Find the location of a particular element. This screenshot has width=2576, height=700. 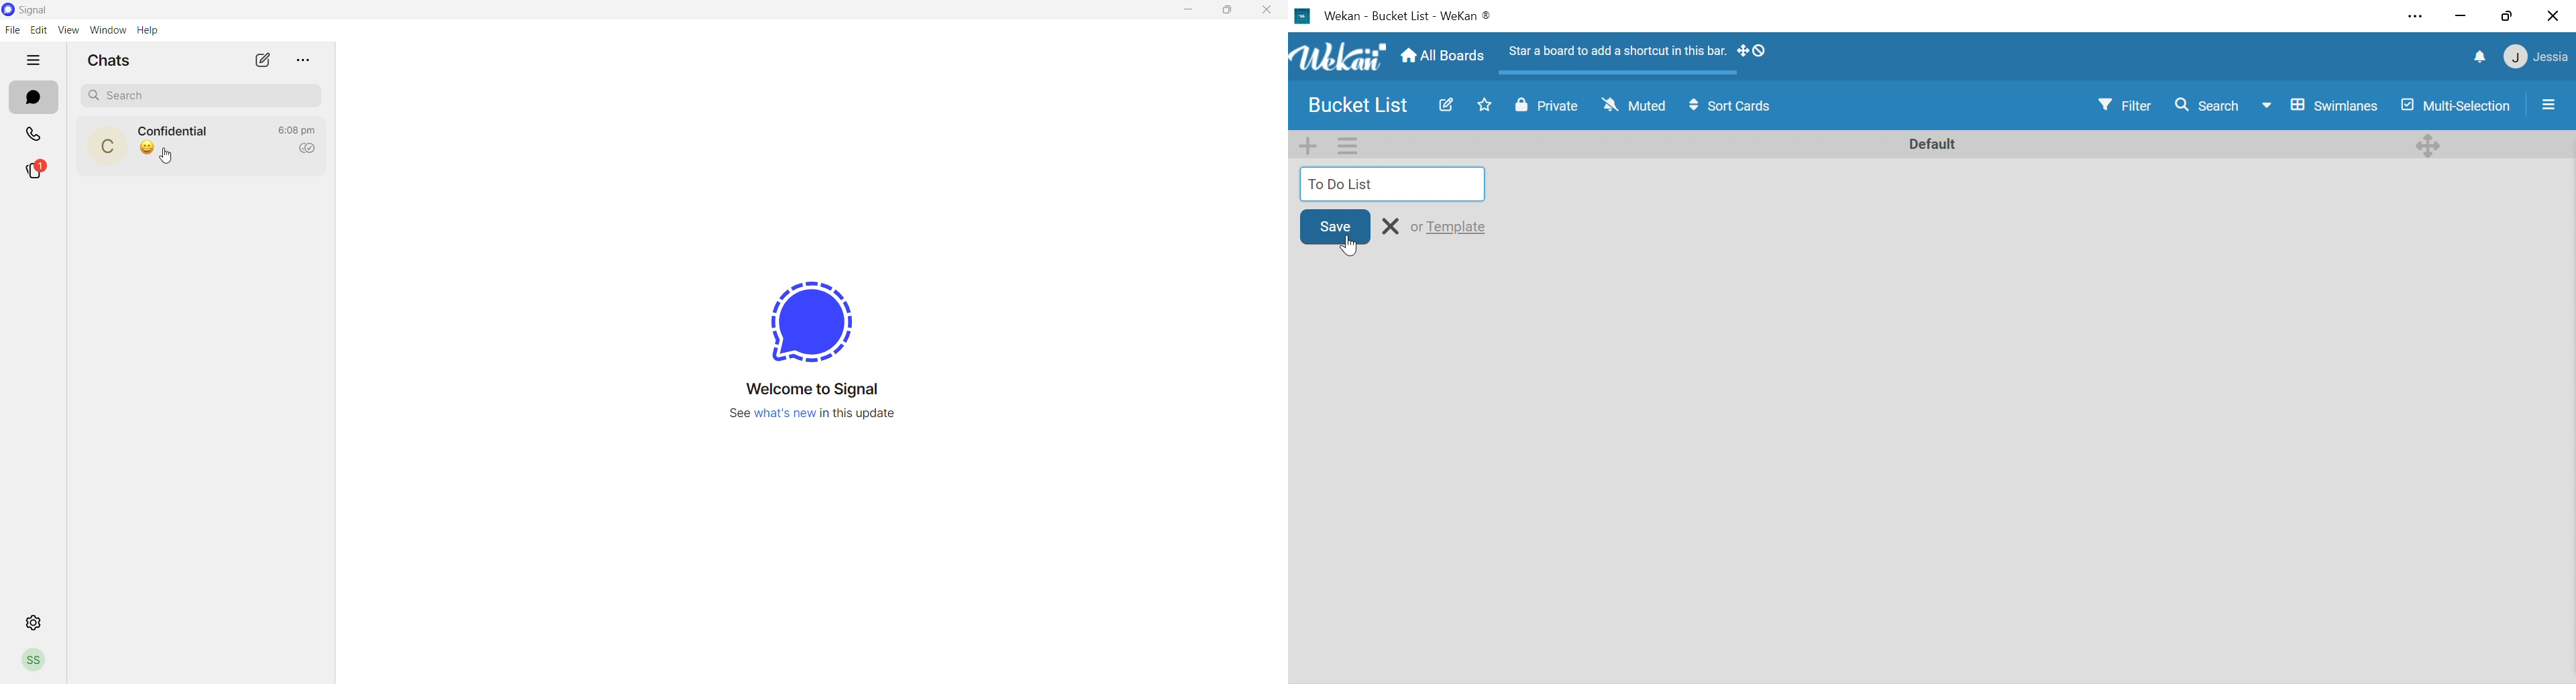

welcome message is located at coordinates (820, 392).